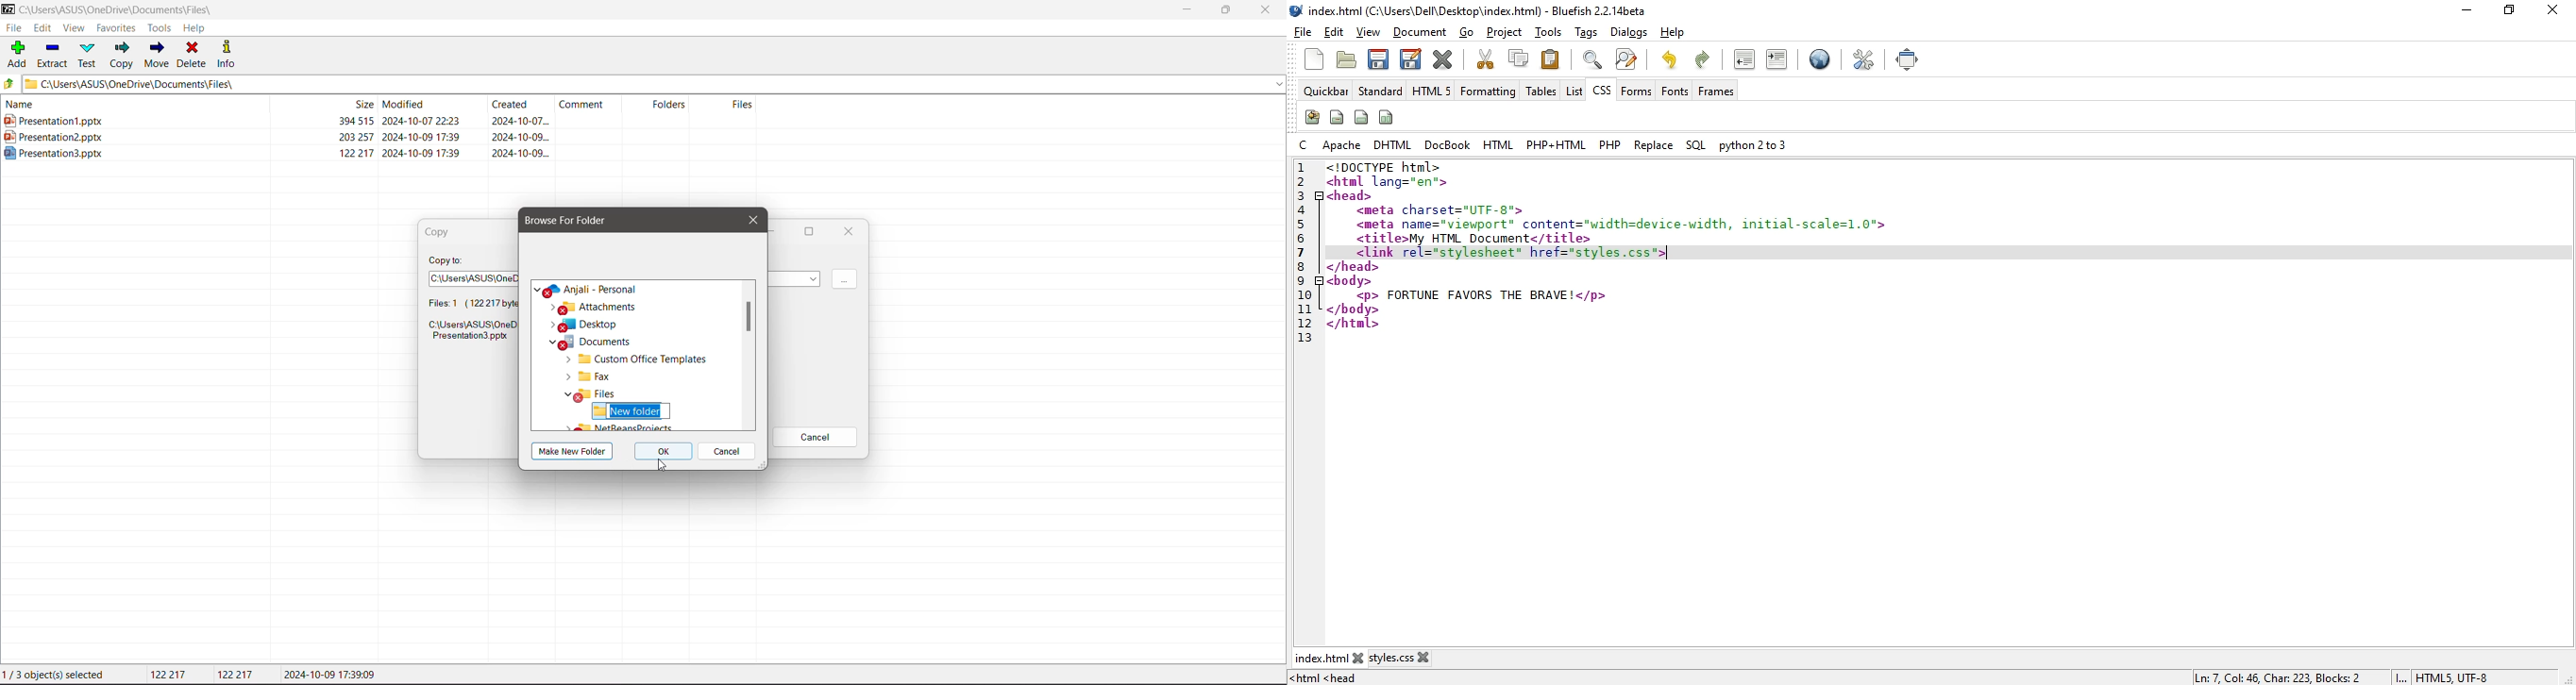  What do you see at coordinates (1551, 58) in the screenshot?
I see `paste` at bounding box center [1551, 58].